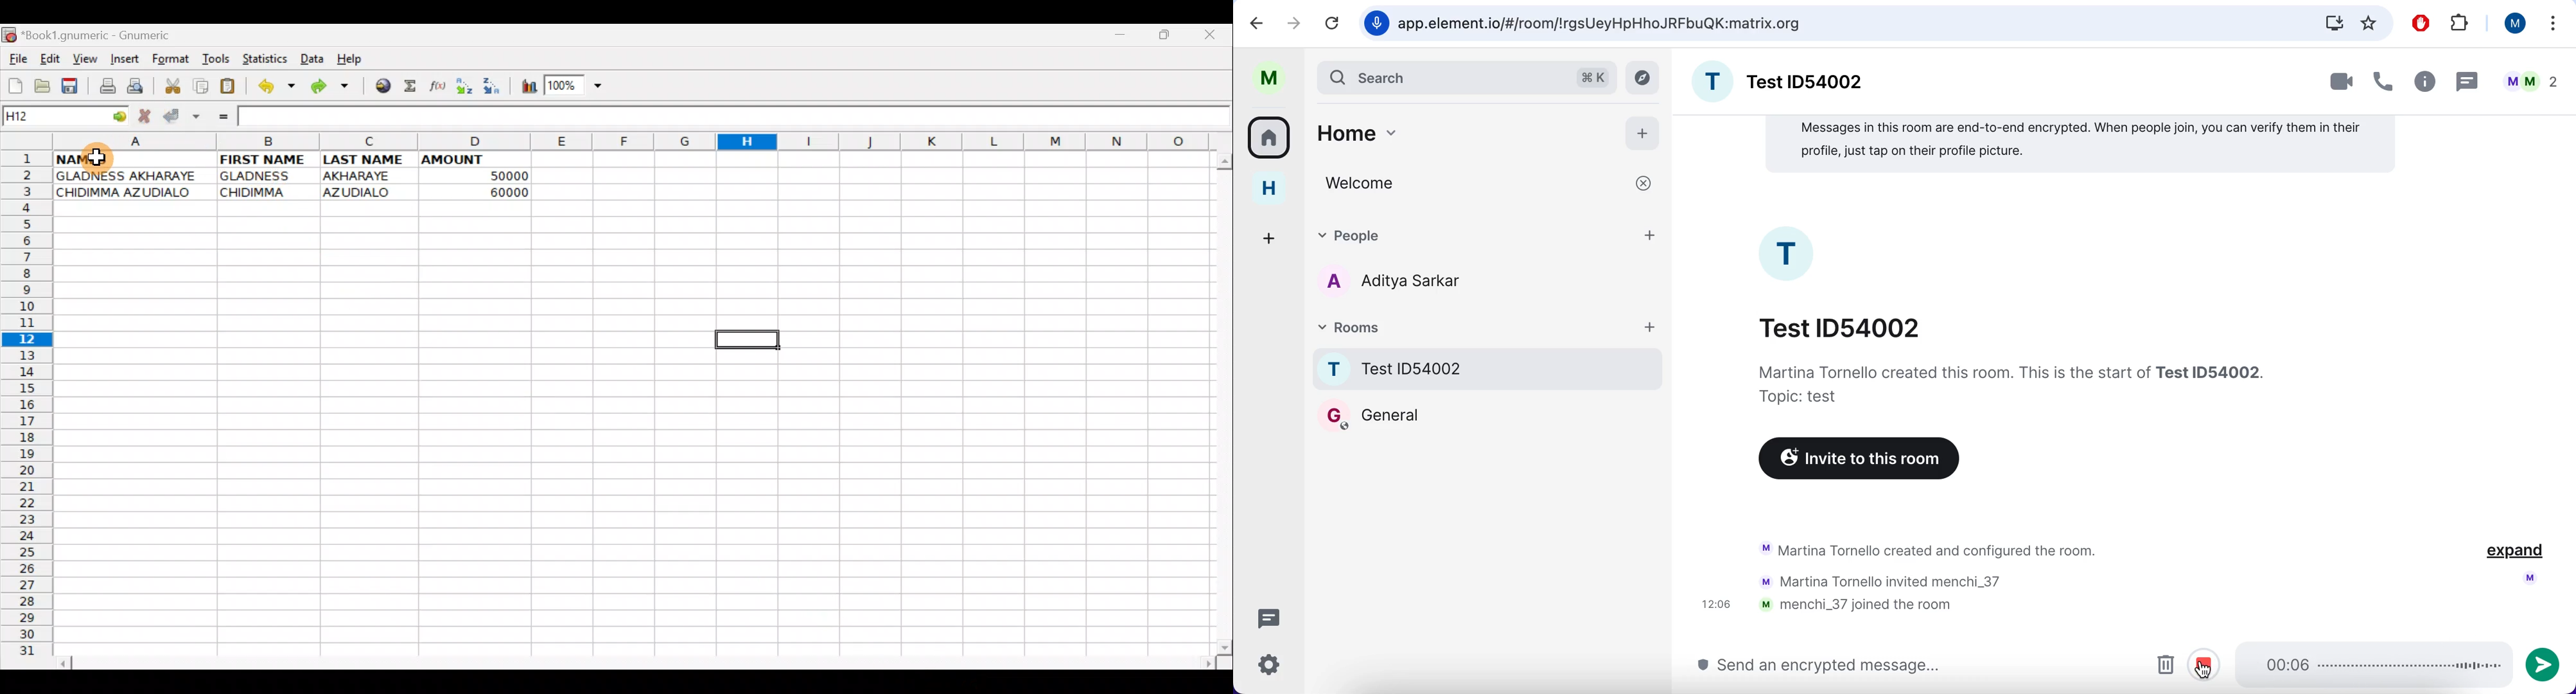  Describe the element at coordinates (1251, 23) in the screenshot. I see `backward` at that location.